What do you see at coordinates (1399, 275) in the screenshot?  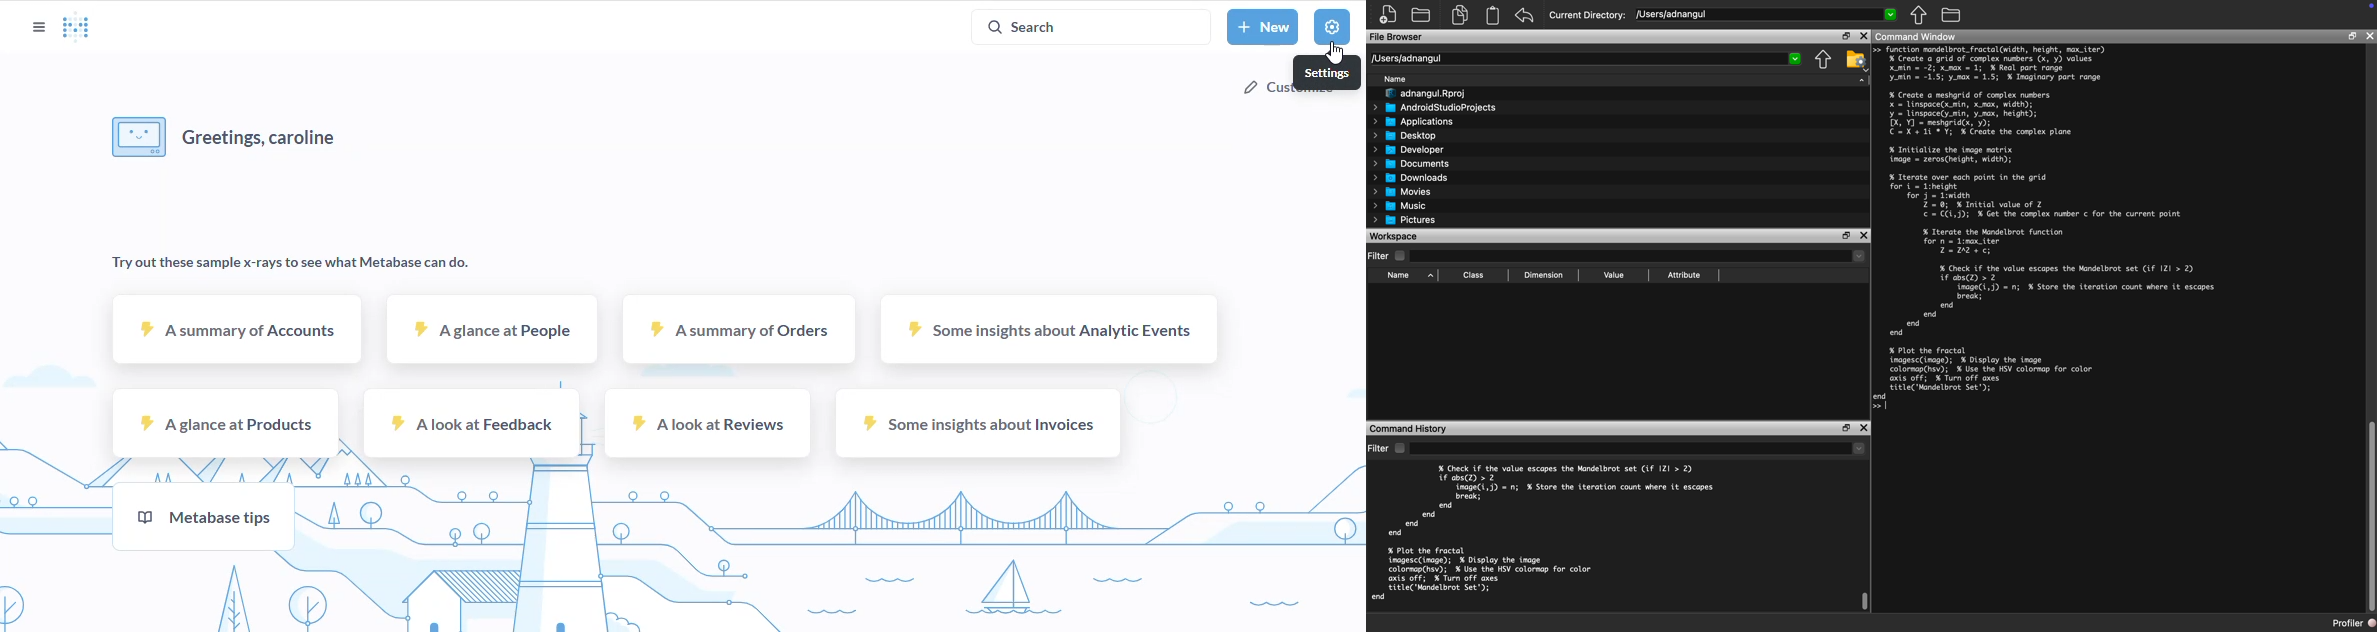 I see `Name` at bounding box center [1399, 275].